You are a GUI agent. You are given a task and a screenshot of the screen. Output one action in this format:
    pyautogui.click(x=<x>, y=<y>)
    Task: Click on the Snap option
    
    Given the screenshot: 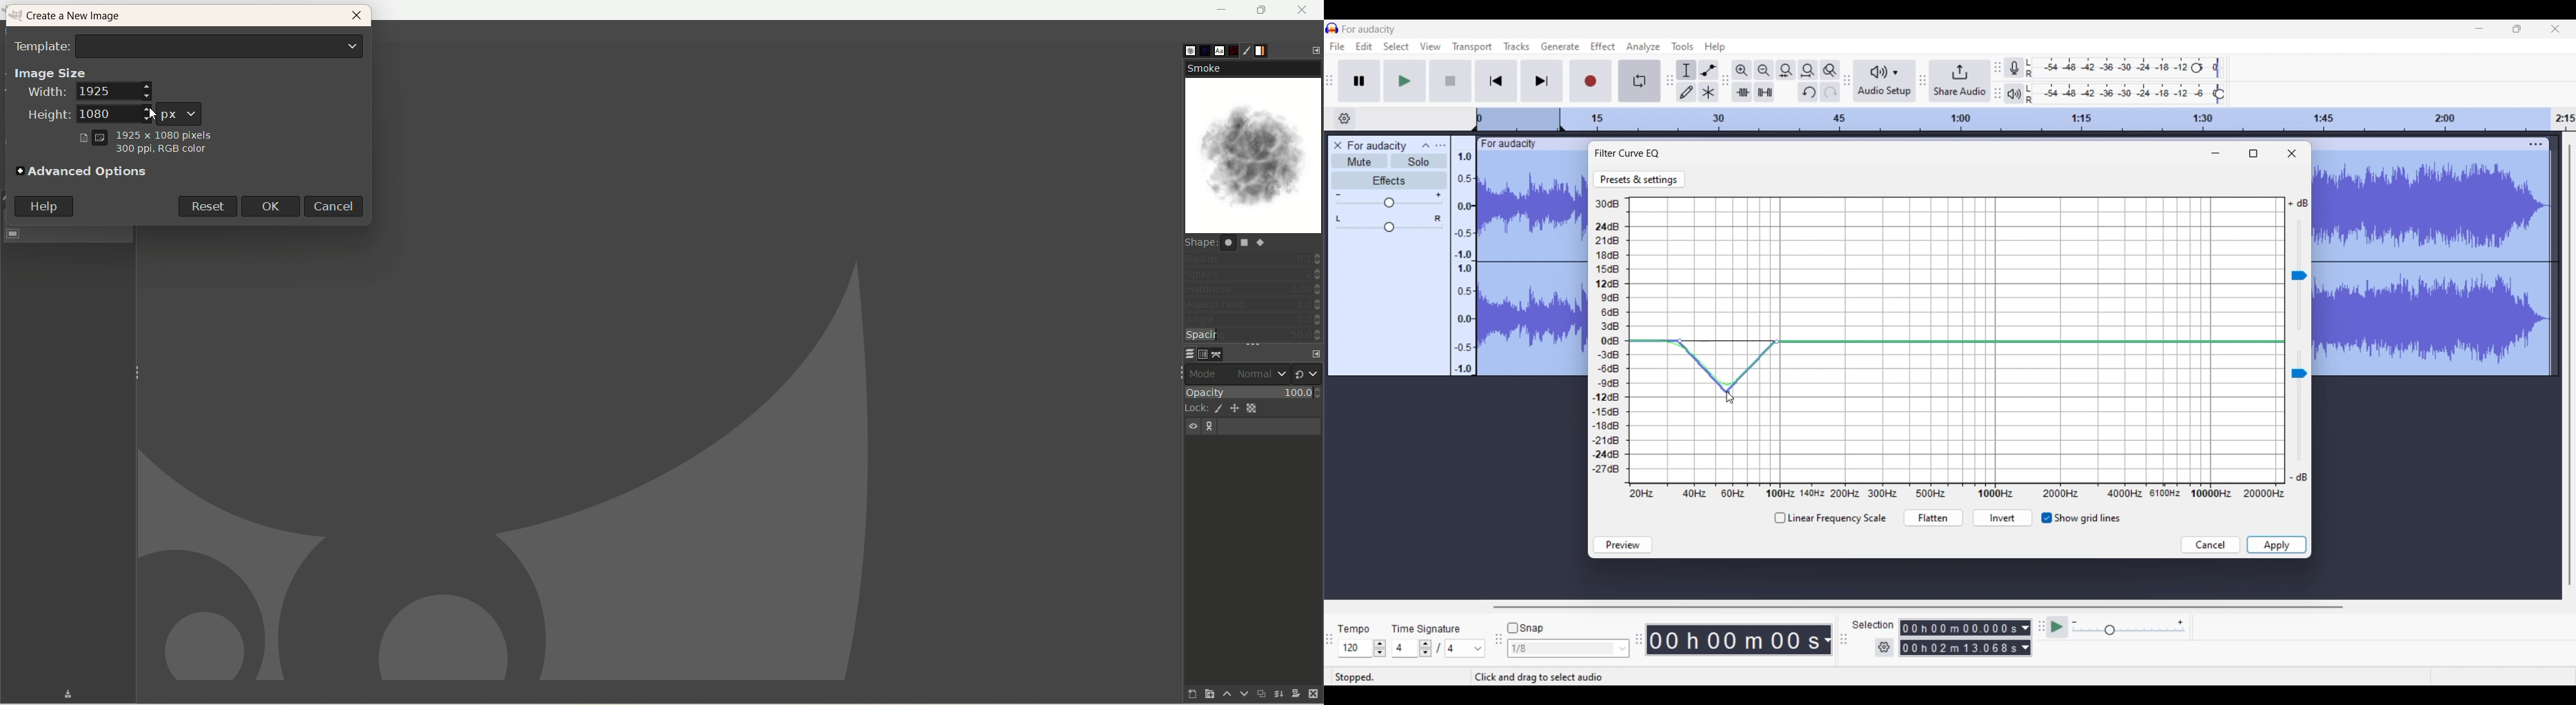 What is the action you would take?
    pyautogui.click(x=1623, y=649)
    